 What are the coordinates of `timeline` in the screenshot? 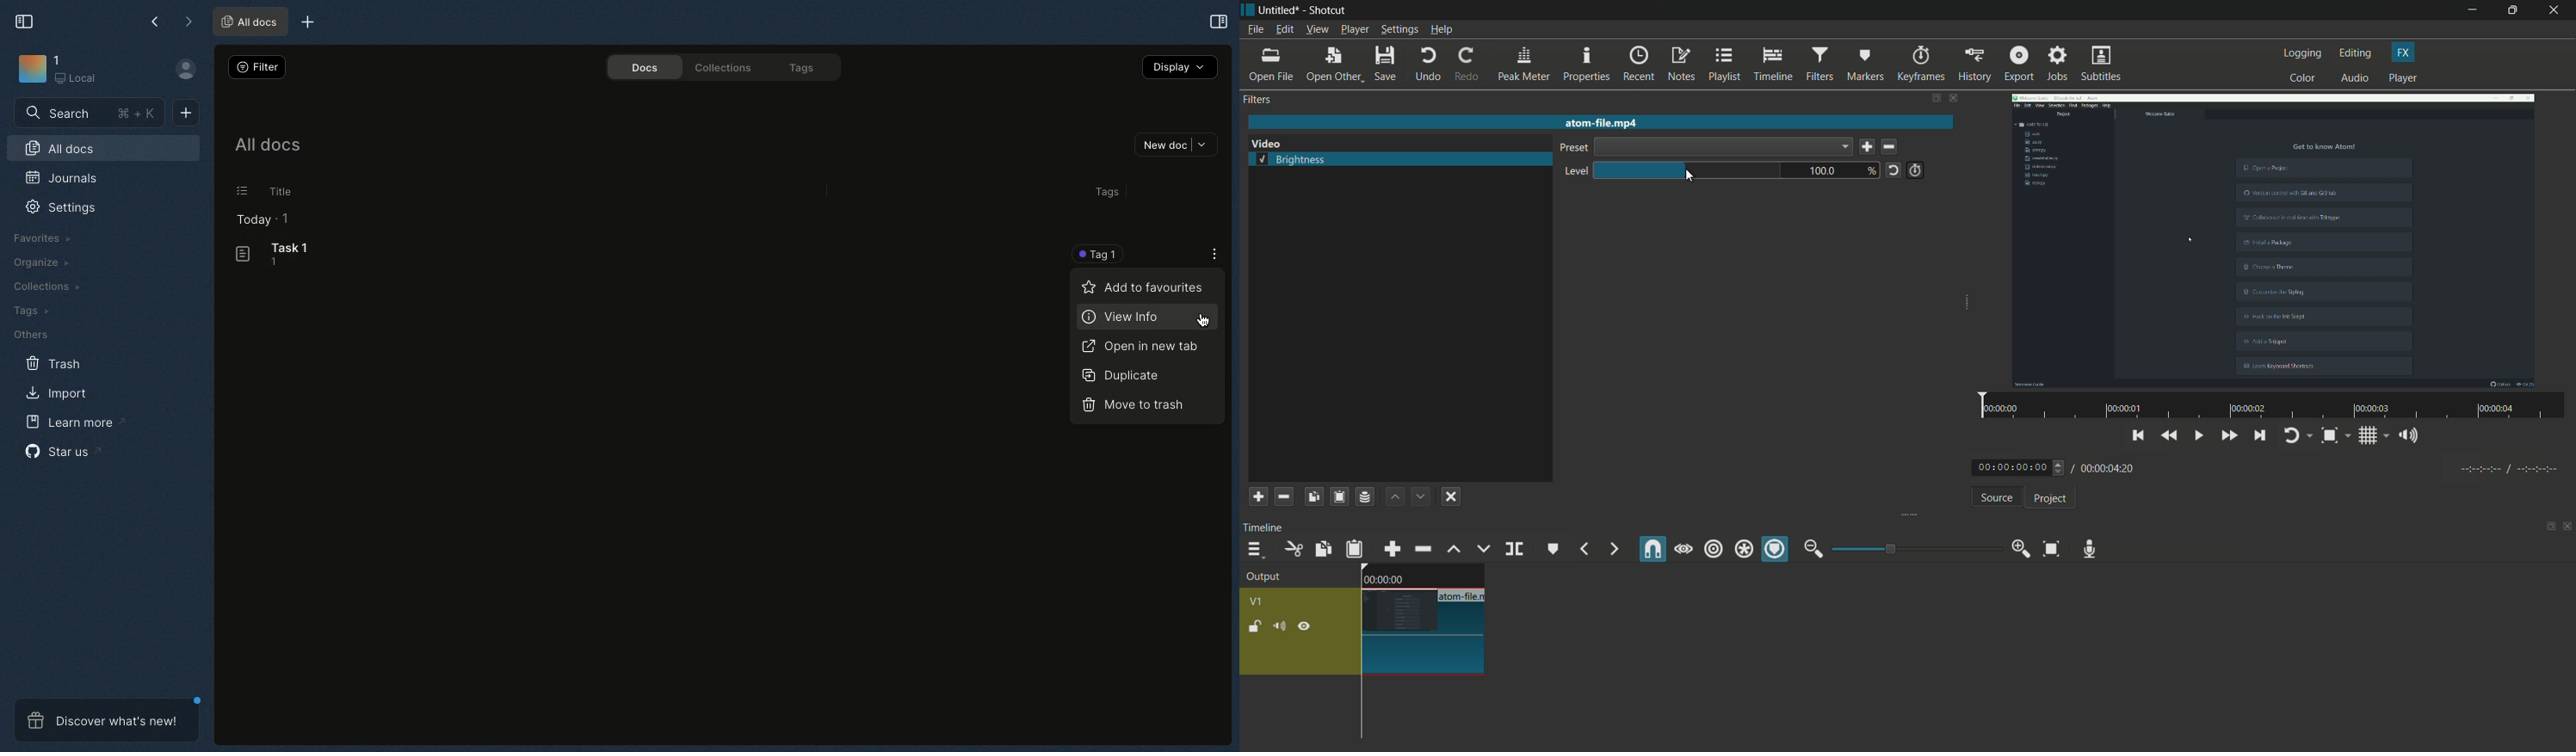 It's located at (1774, 65).